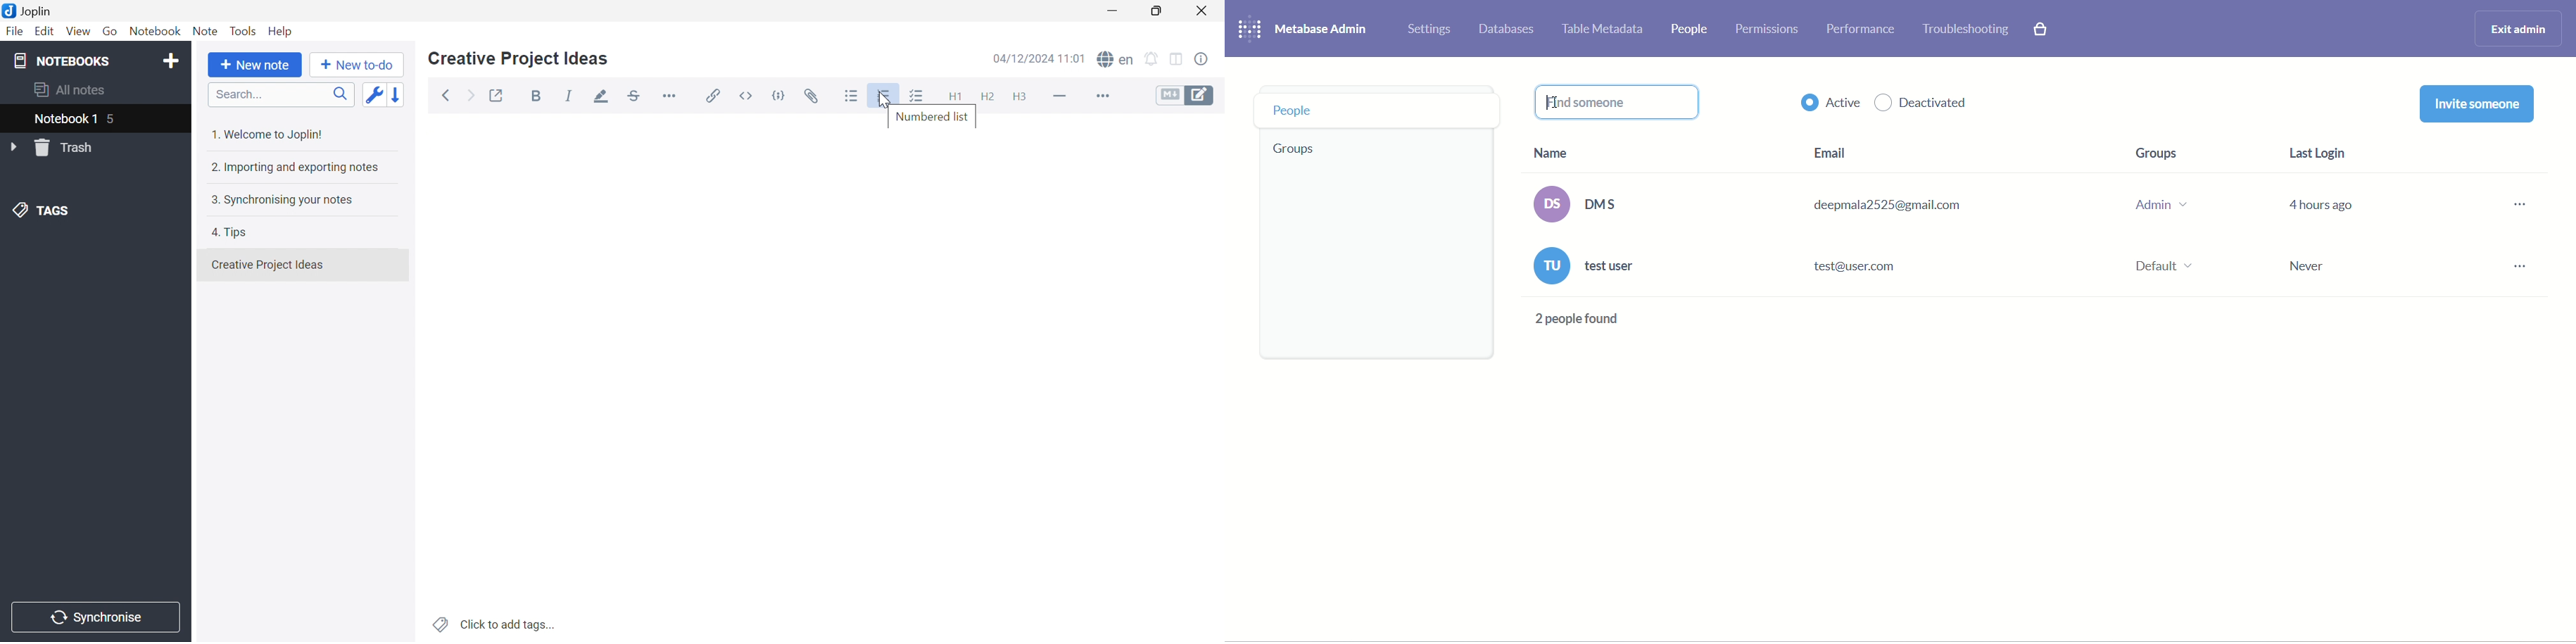 This screenshot has width=2576, height=644. Describe the element at coordinates (284, 200) in the screenshot. I see `3. Synchronising your notes` at that location.